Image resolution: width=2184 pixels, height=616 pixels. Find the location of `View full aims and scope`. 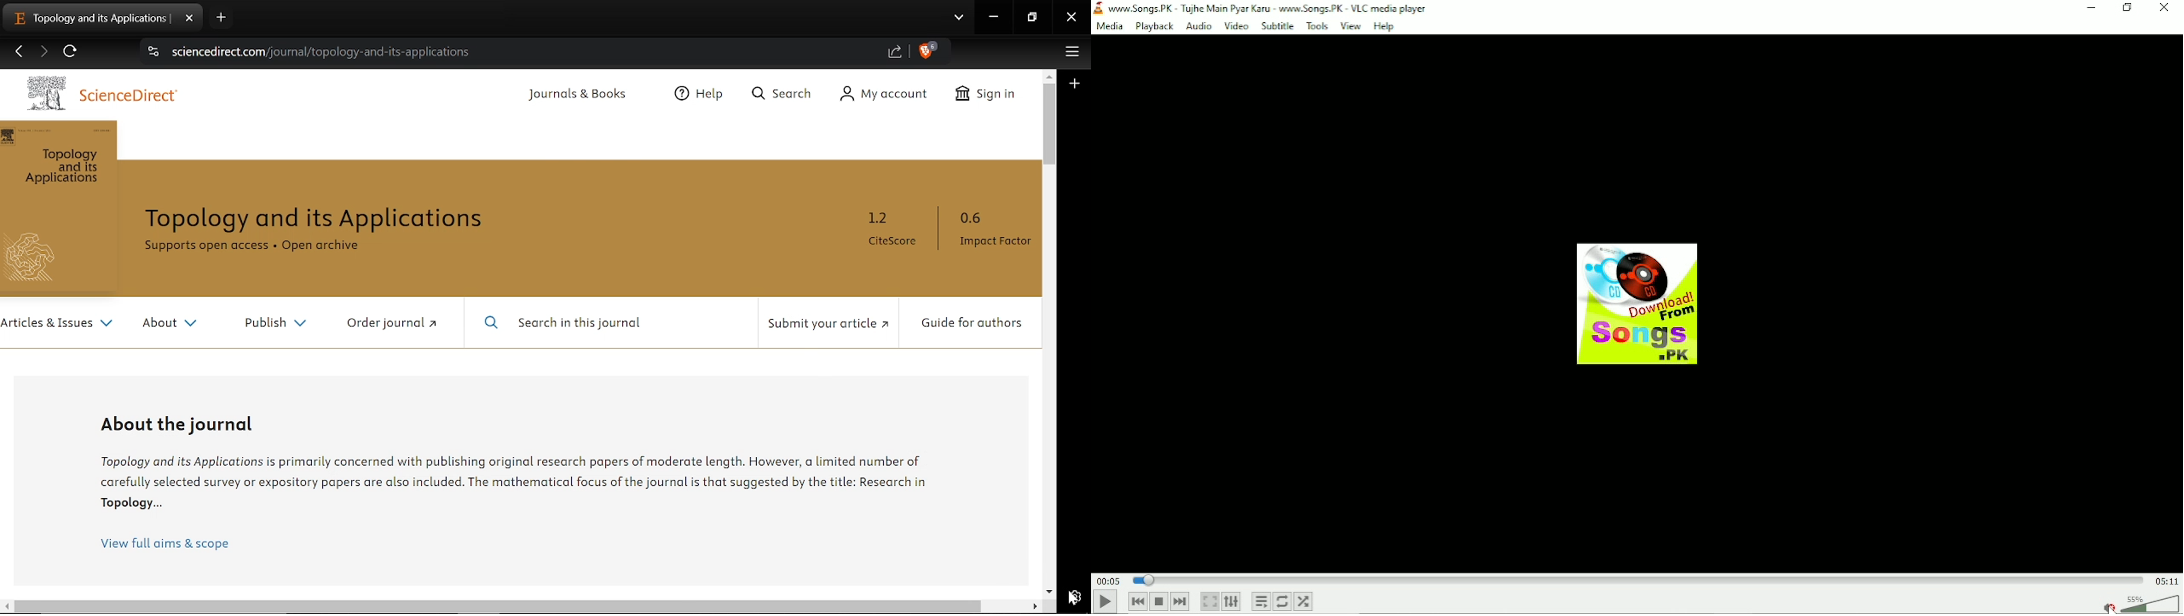

View full aims and scope is located at coordinates (164, 545).